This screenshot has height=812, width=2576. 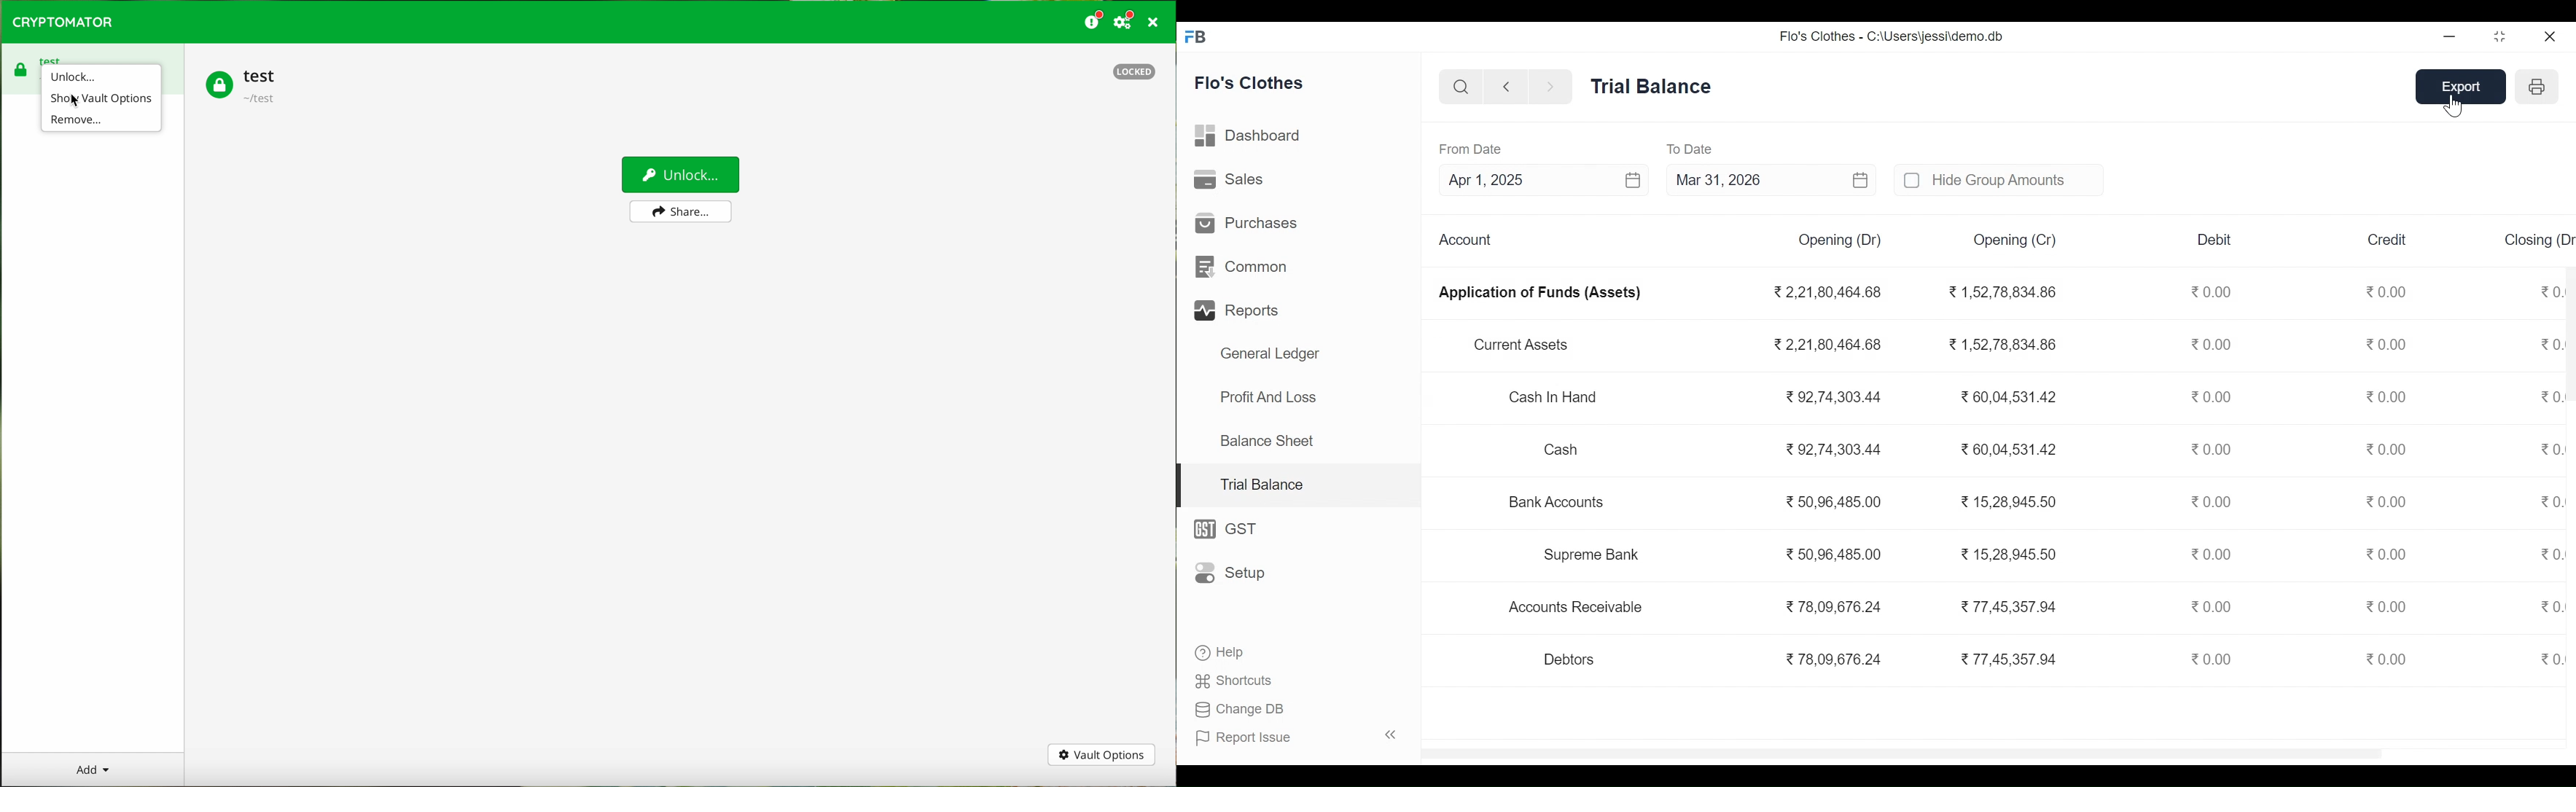 I want to click on 0.00, so click(x=2214, y=606).